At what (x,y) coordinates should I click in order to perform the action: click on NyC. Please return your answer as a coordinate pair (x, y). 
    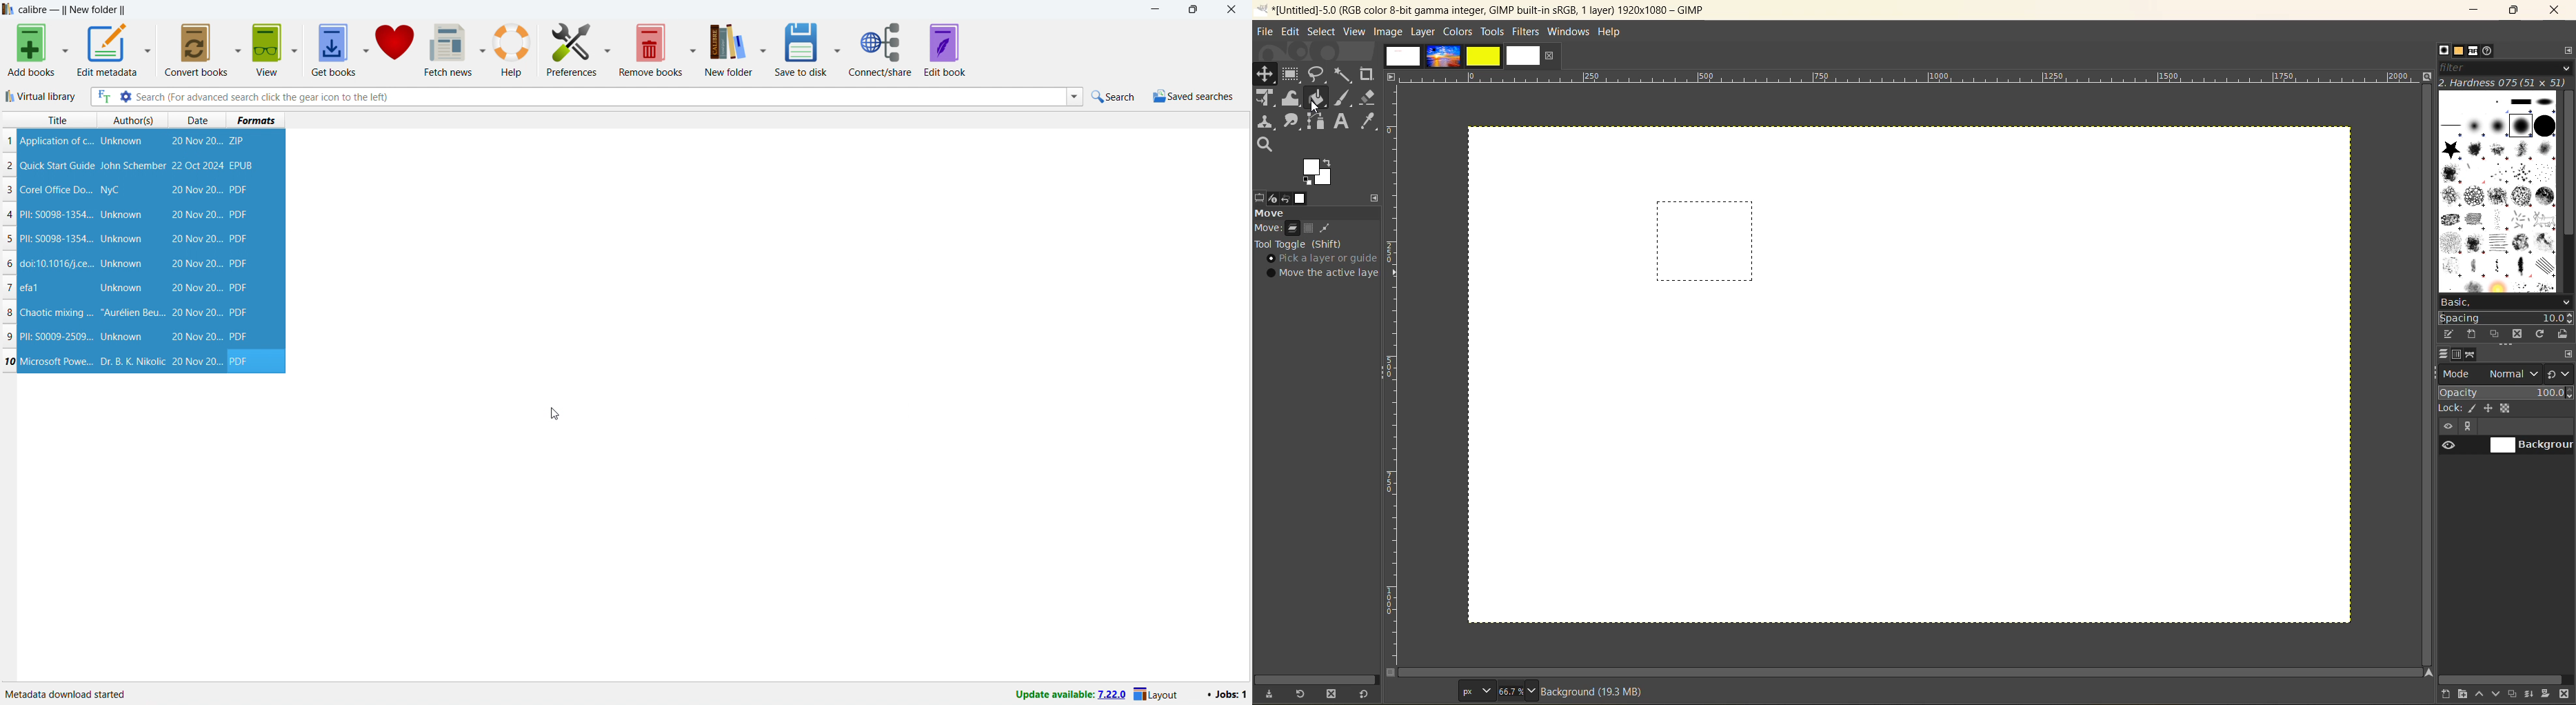
    Looking at the image, I should click on (110, 190).